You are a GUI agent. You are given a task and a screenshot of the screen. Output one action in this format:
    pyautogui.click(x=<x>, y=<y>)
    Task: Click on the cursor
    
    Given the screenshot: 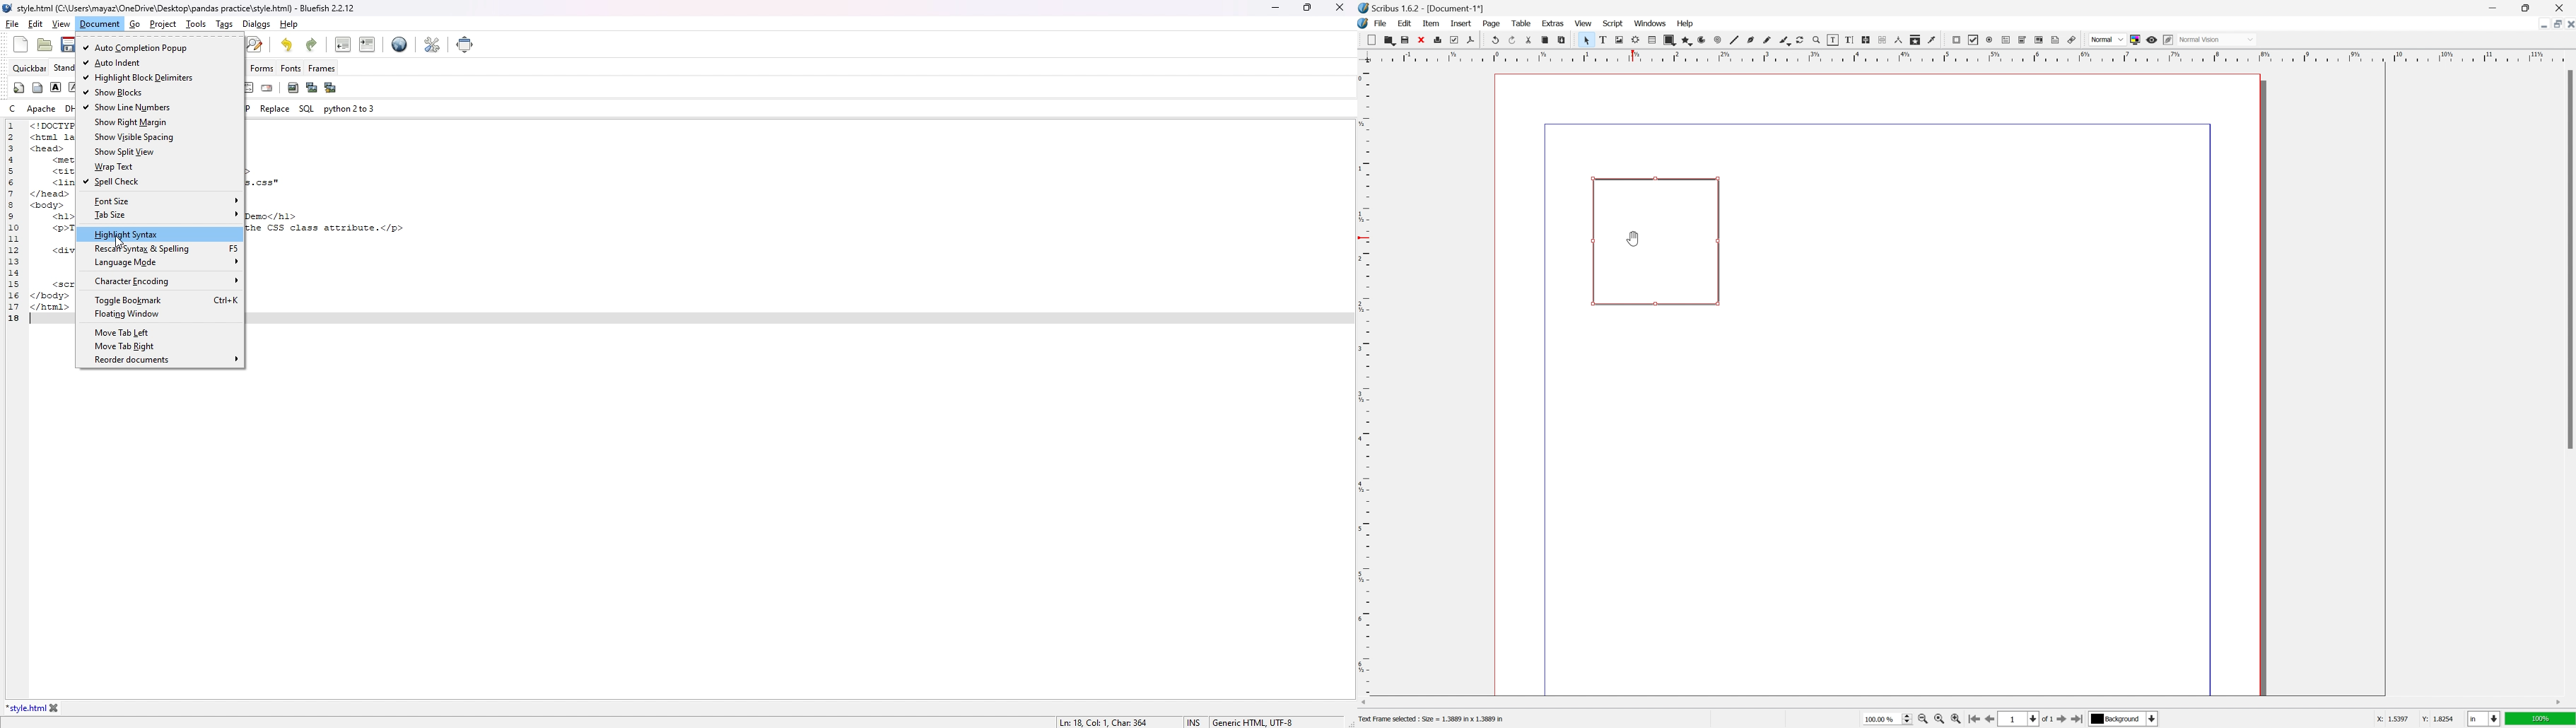 What is the action you would take?
    pyautogui.click(x=1633, y=241)
    